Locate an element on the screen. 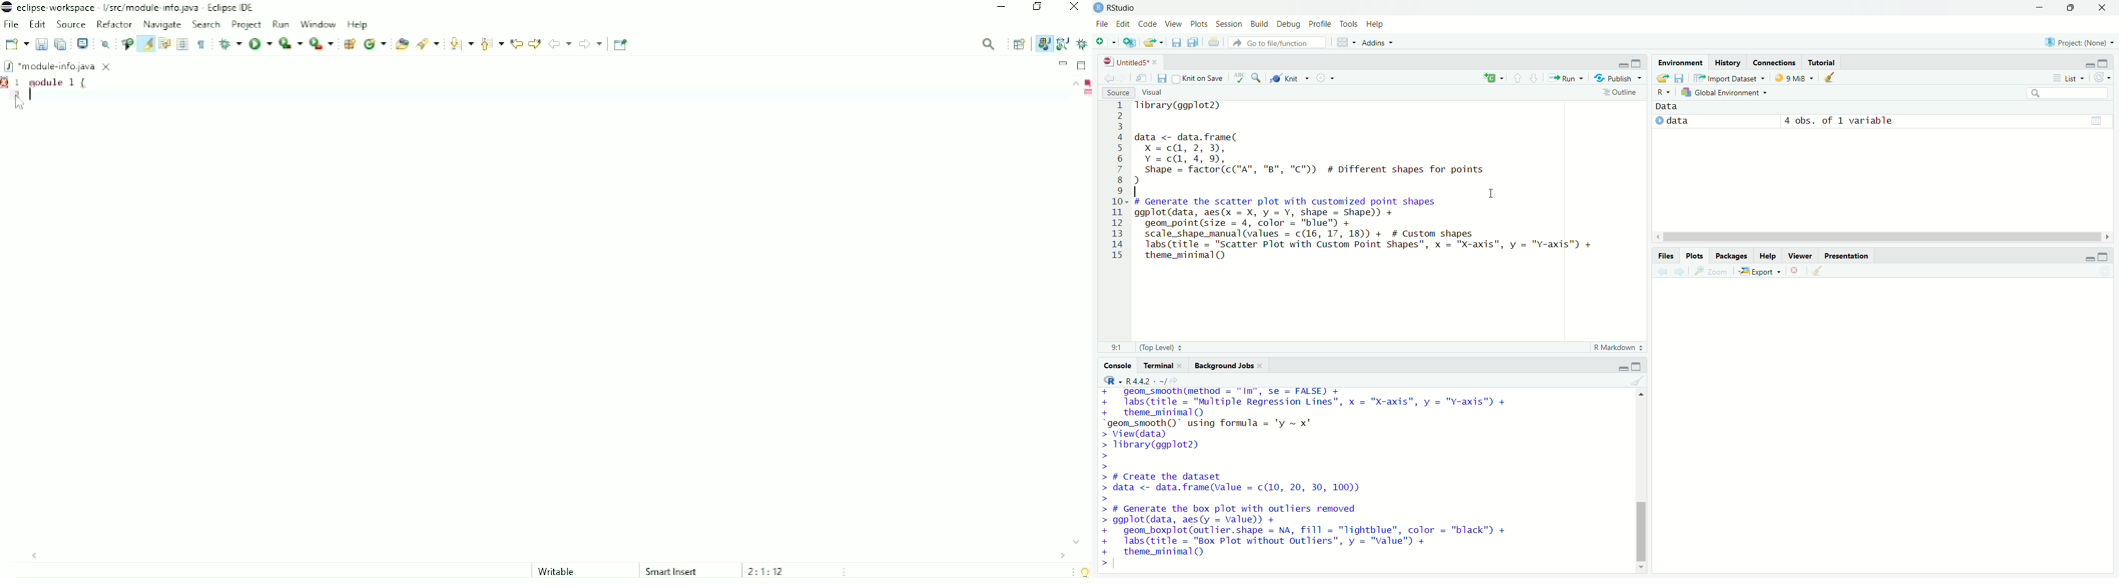  Run is located at coordinates (1566, 78).